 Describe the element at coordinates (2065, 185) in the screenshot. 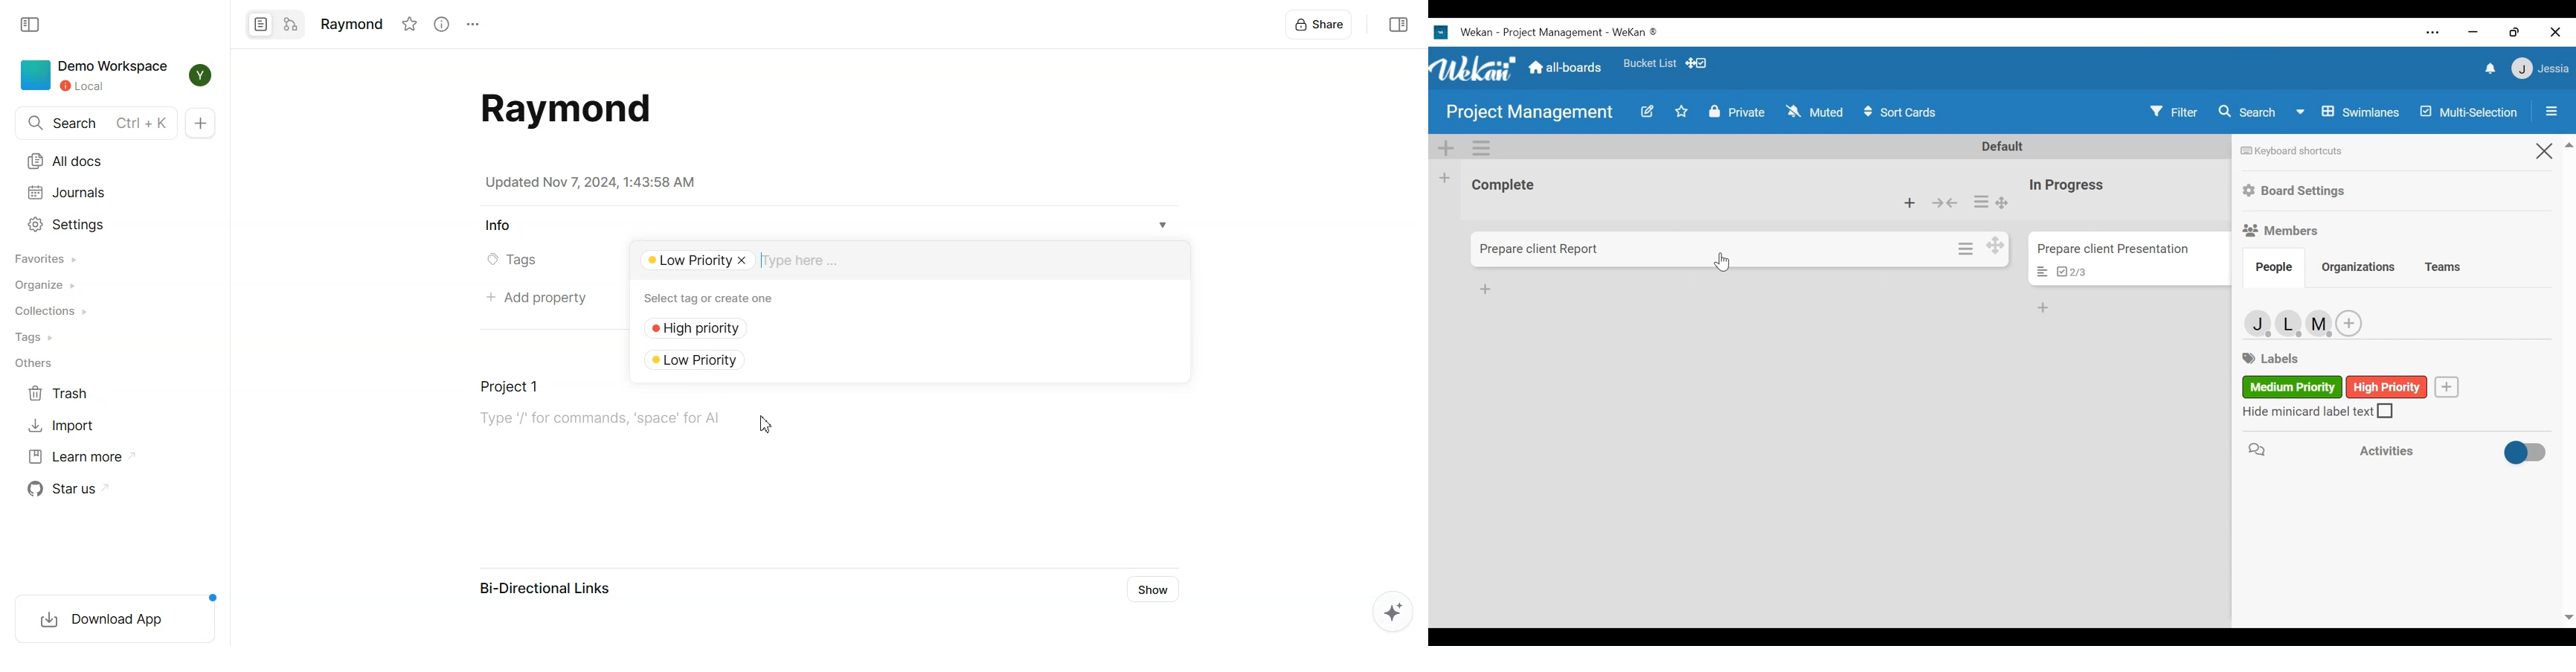

I see `List Title` at that location.